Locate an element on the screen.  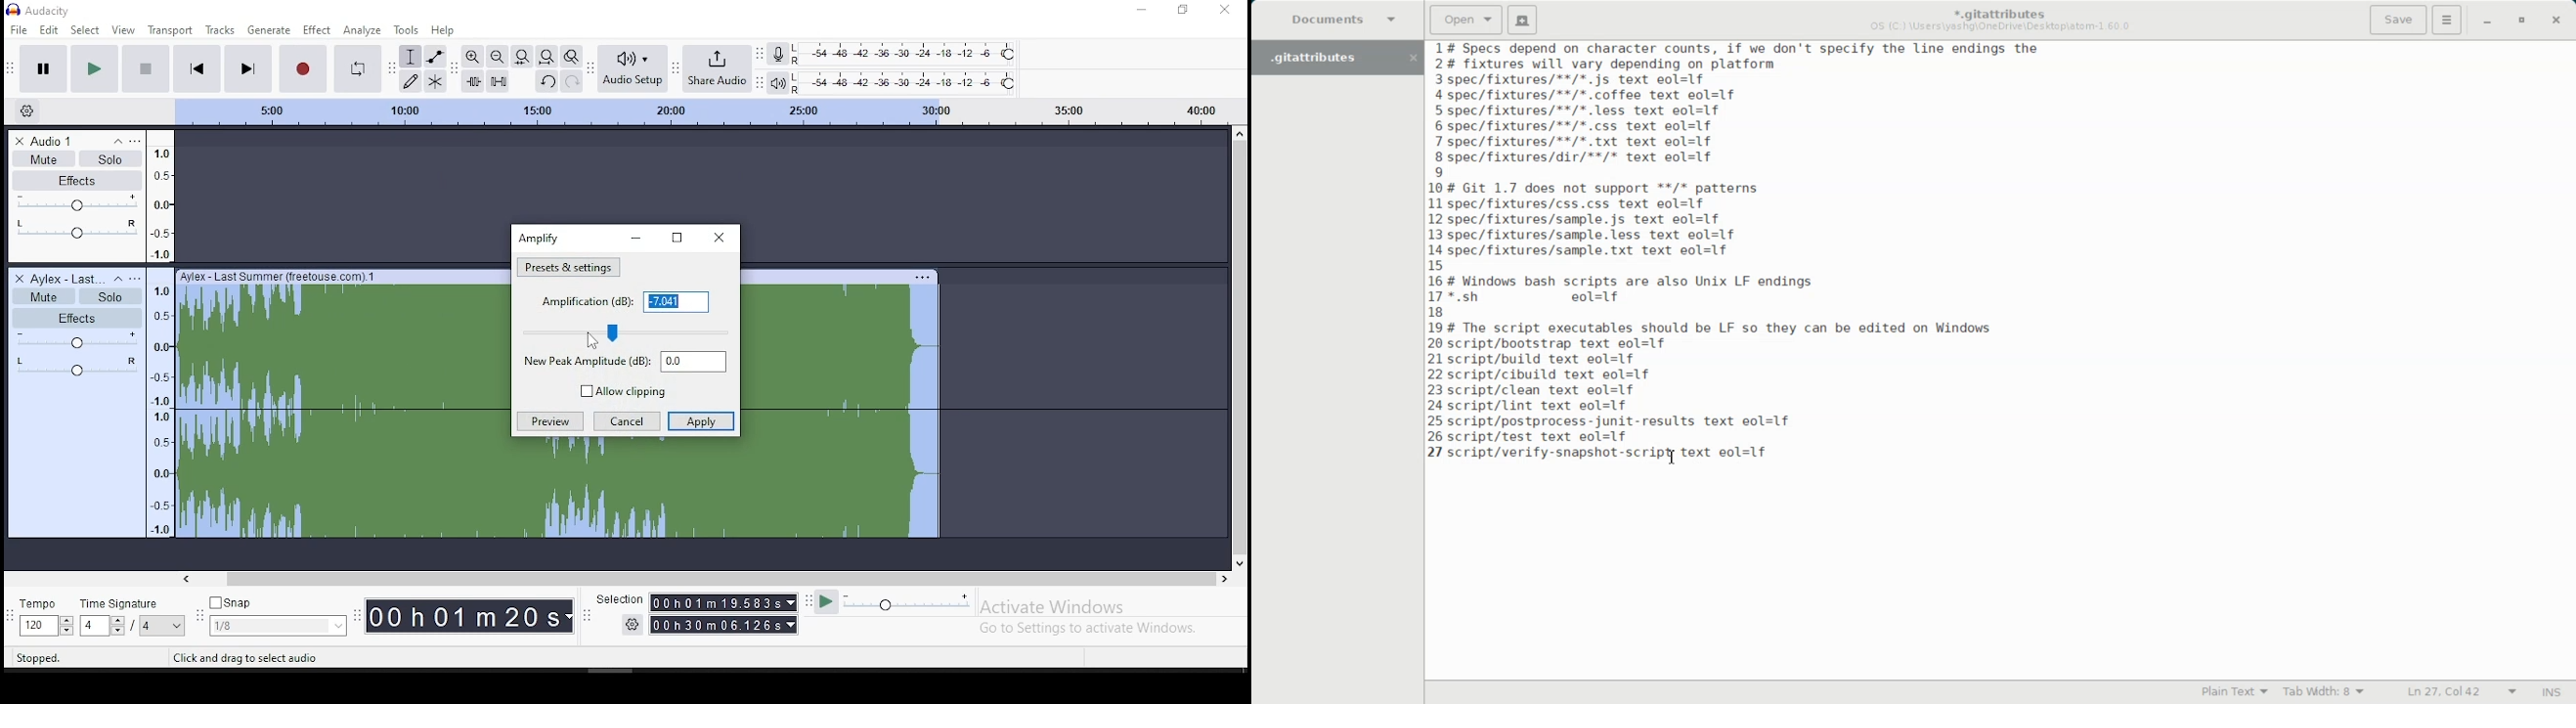
allow clipping is located at coordinates (627, 390).